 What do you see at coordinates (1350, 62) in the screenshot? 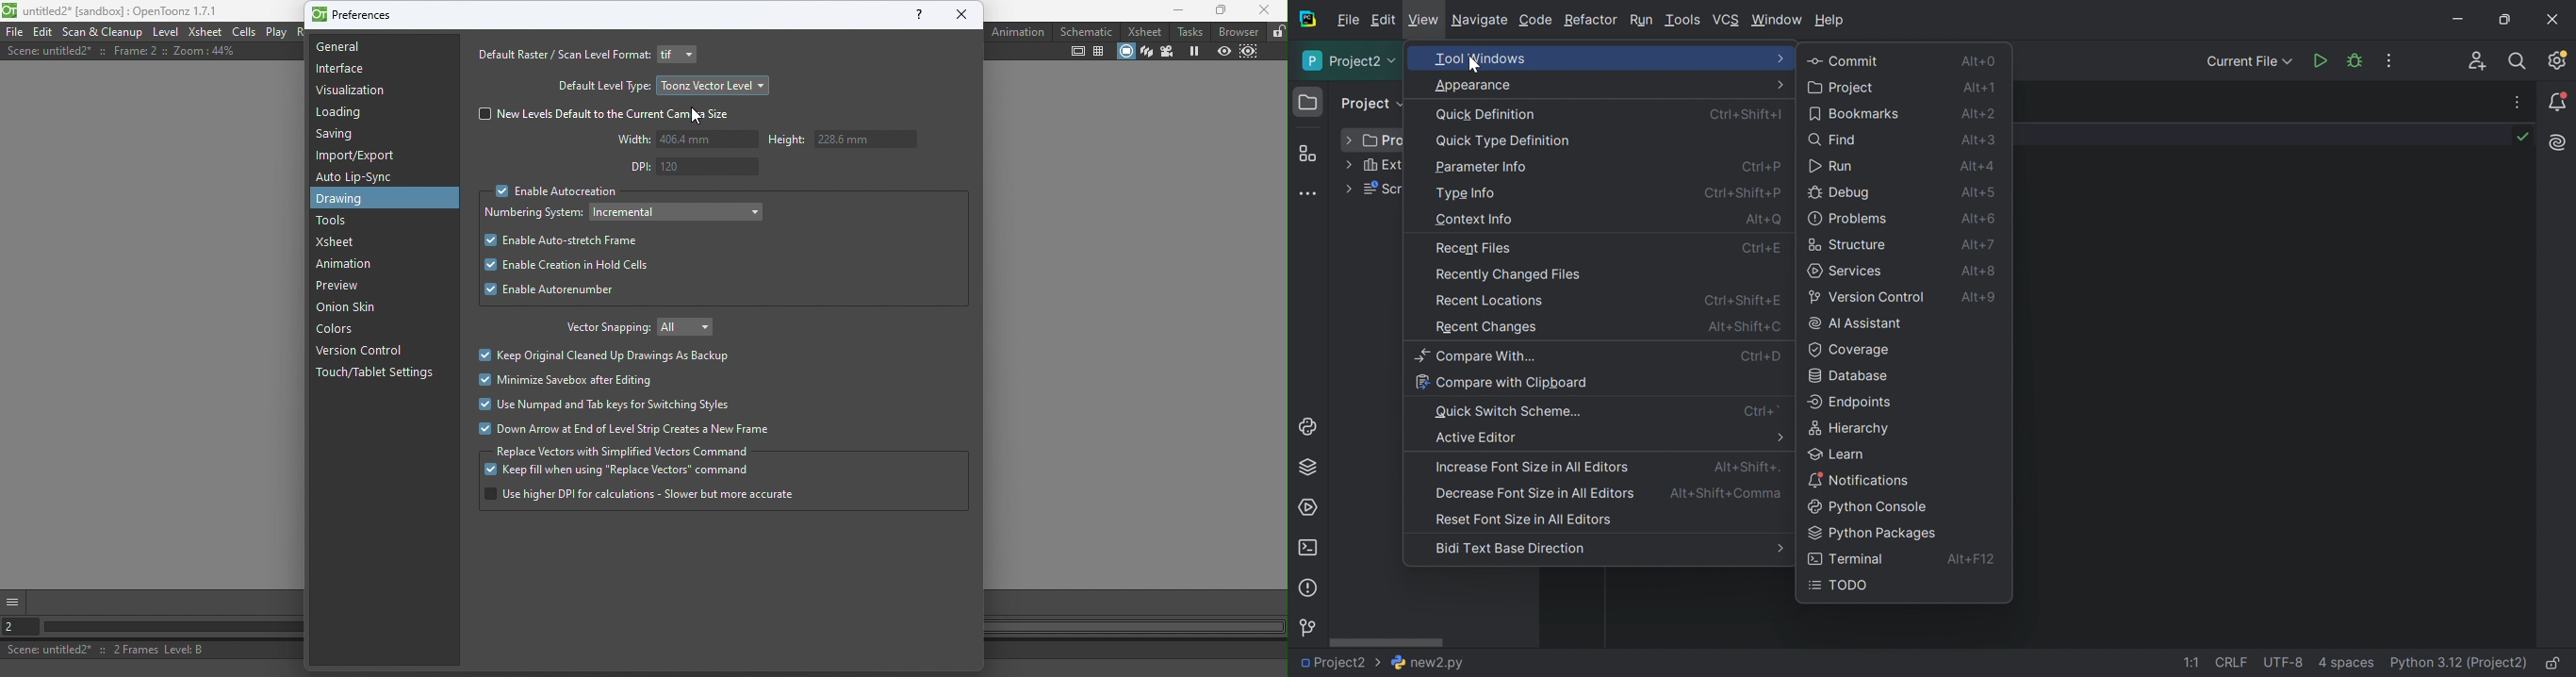
I see `Project` at bounding box center [1350, 62].